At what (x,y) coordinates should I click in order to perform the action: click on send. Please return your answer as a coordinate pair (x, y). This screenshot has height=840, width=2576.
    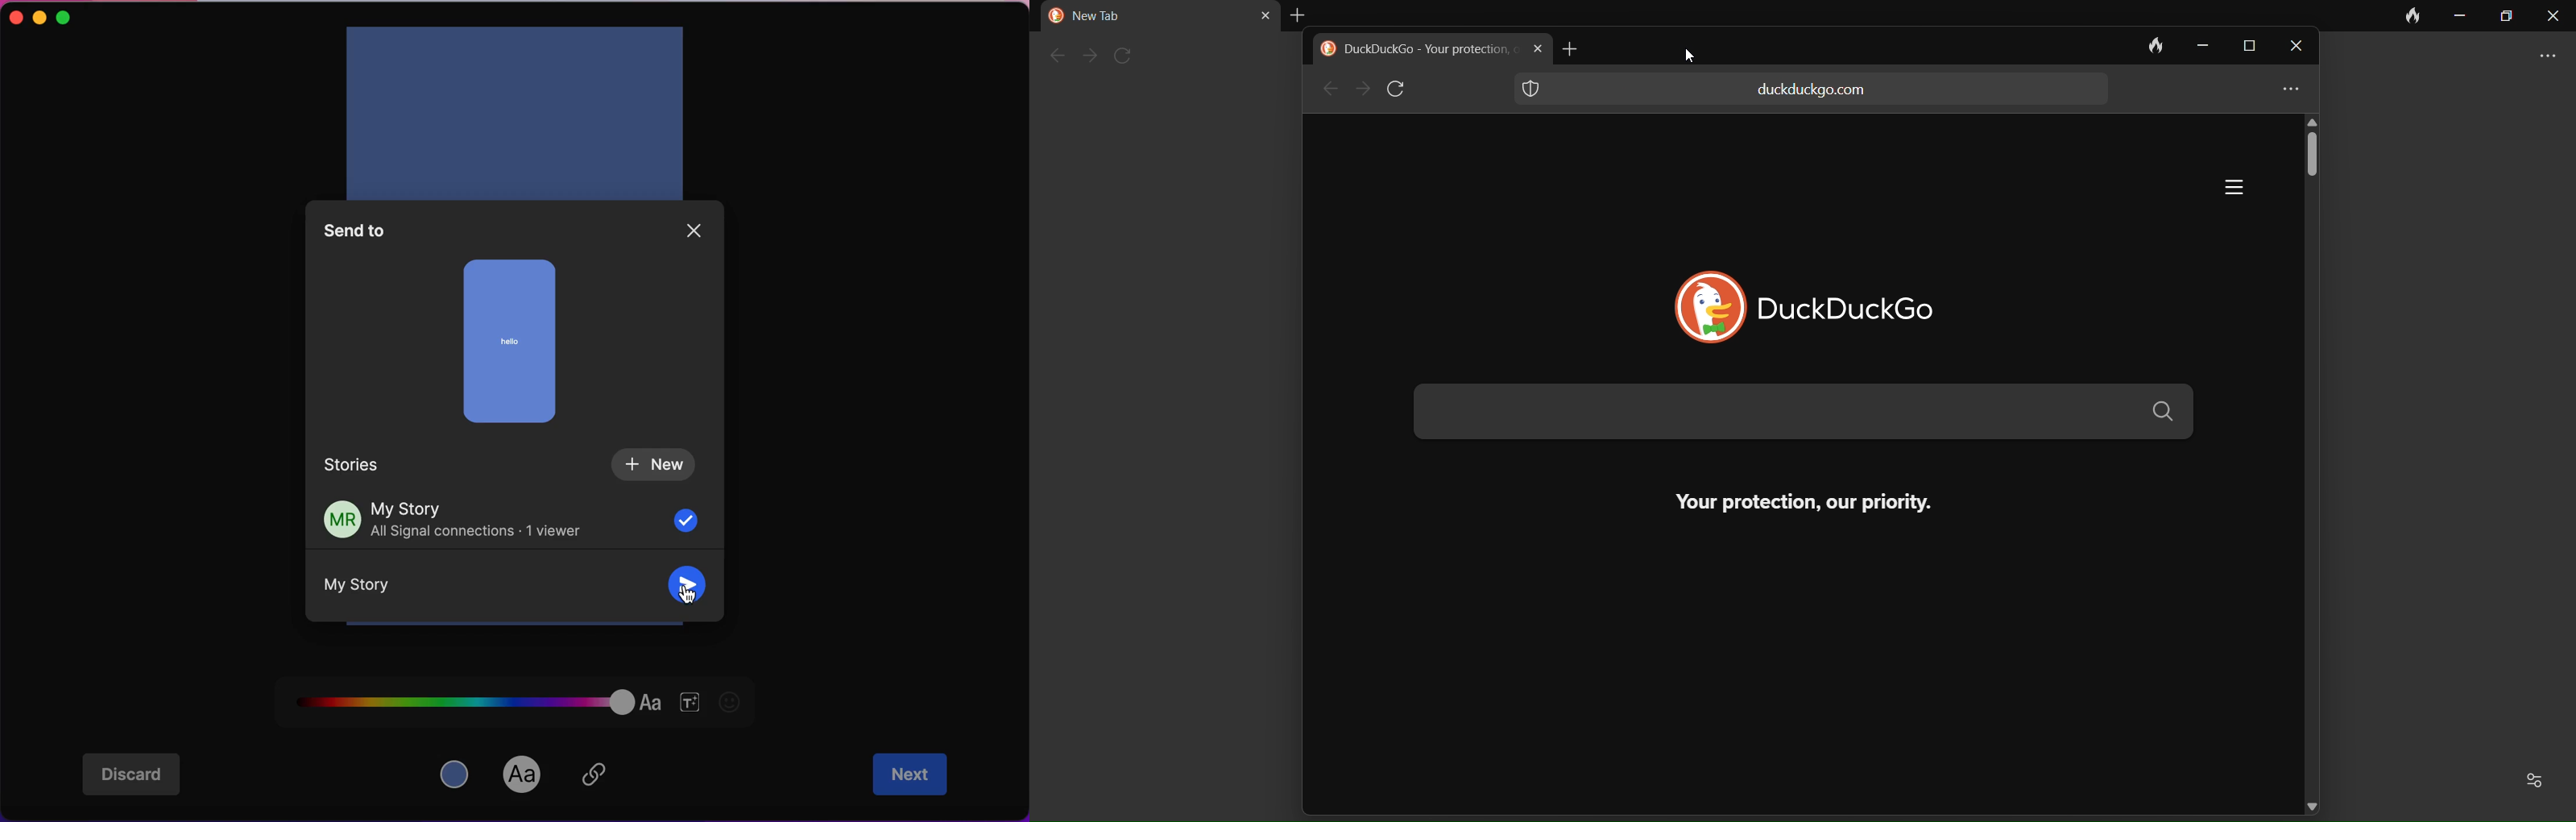
    Looking at the image, I should click on (689, 584).